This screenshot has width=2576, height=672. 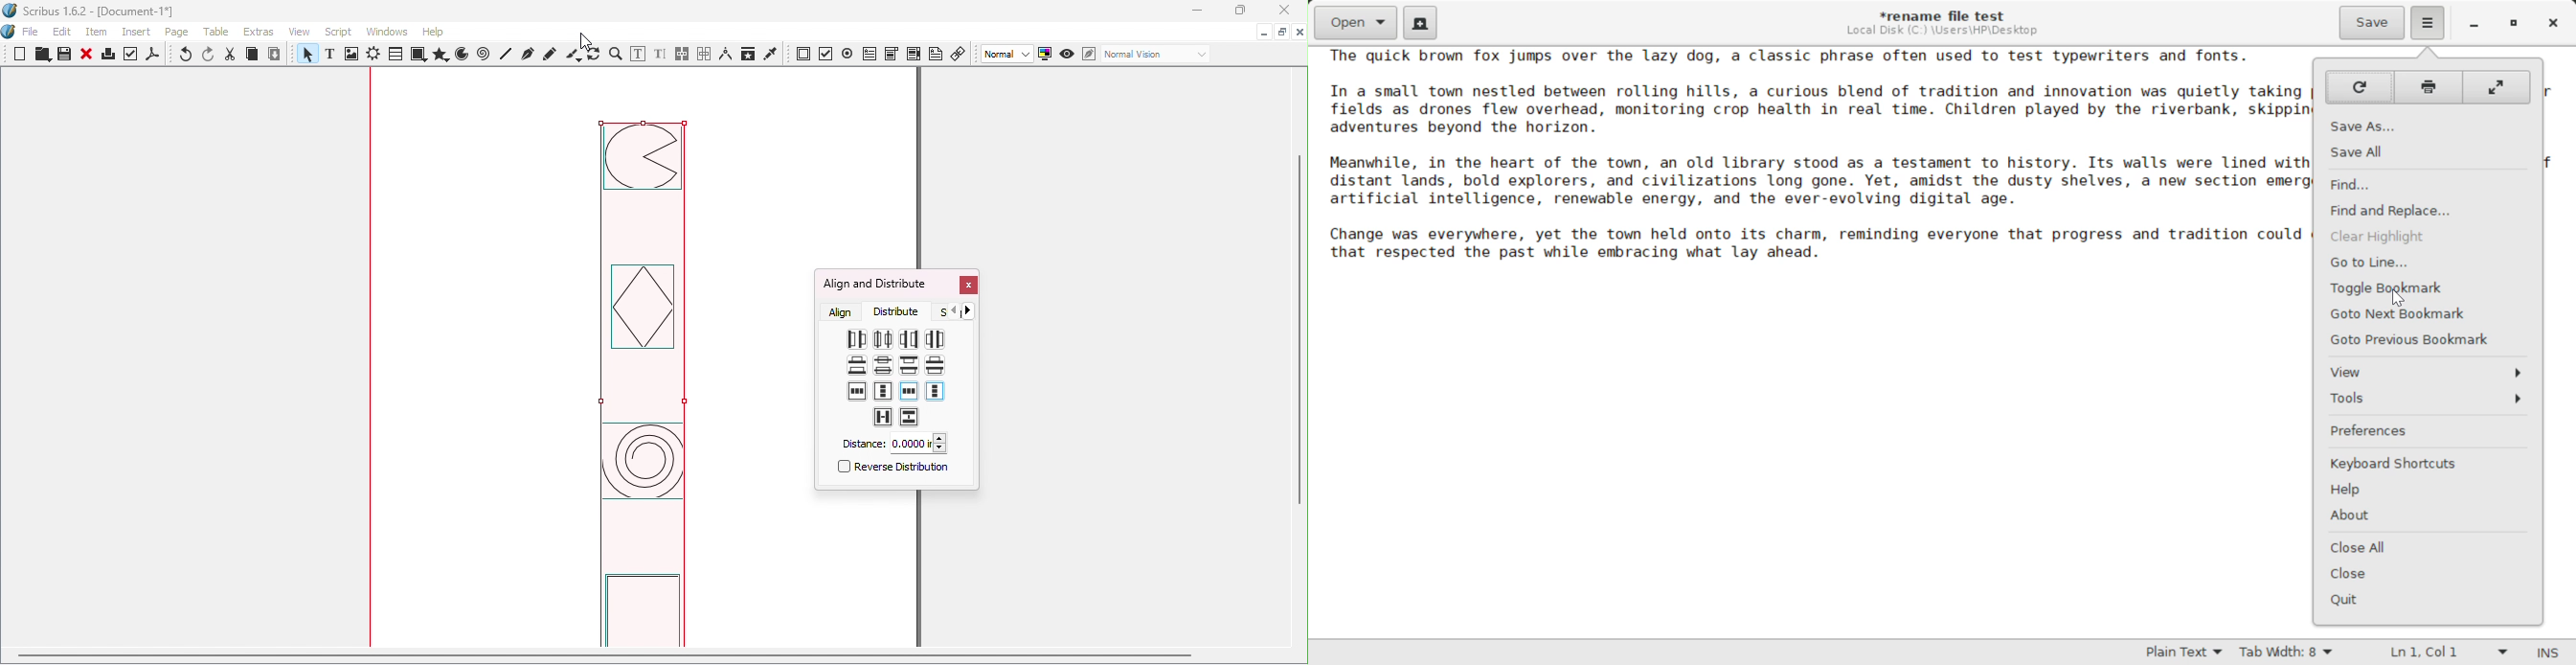 What do you see at coordinates (882, 417) in the screenshot?
I see `Make horizontal gaps between items equal to the values specified` at bounding box center [882, 417].